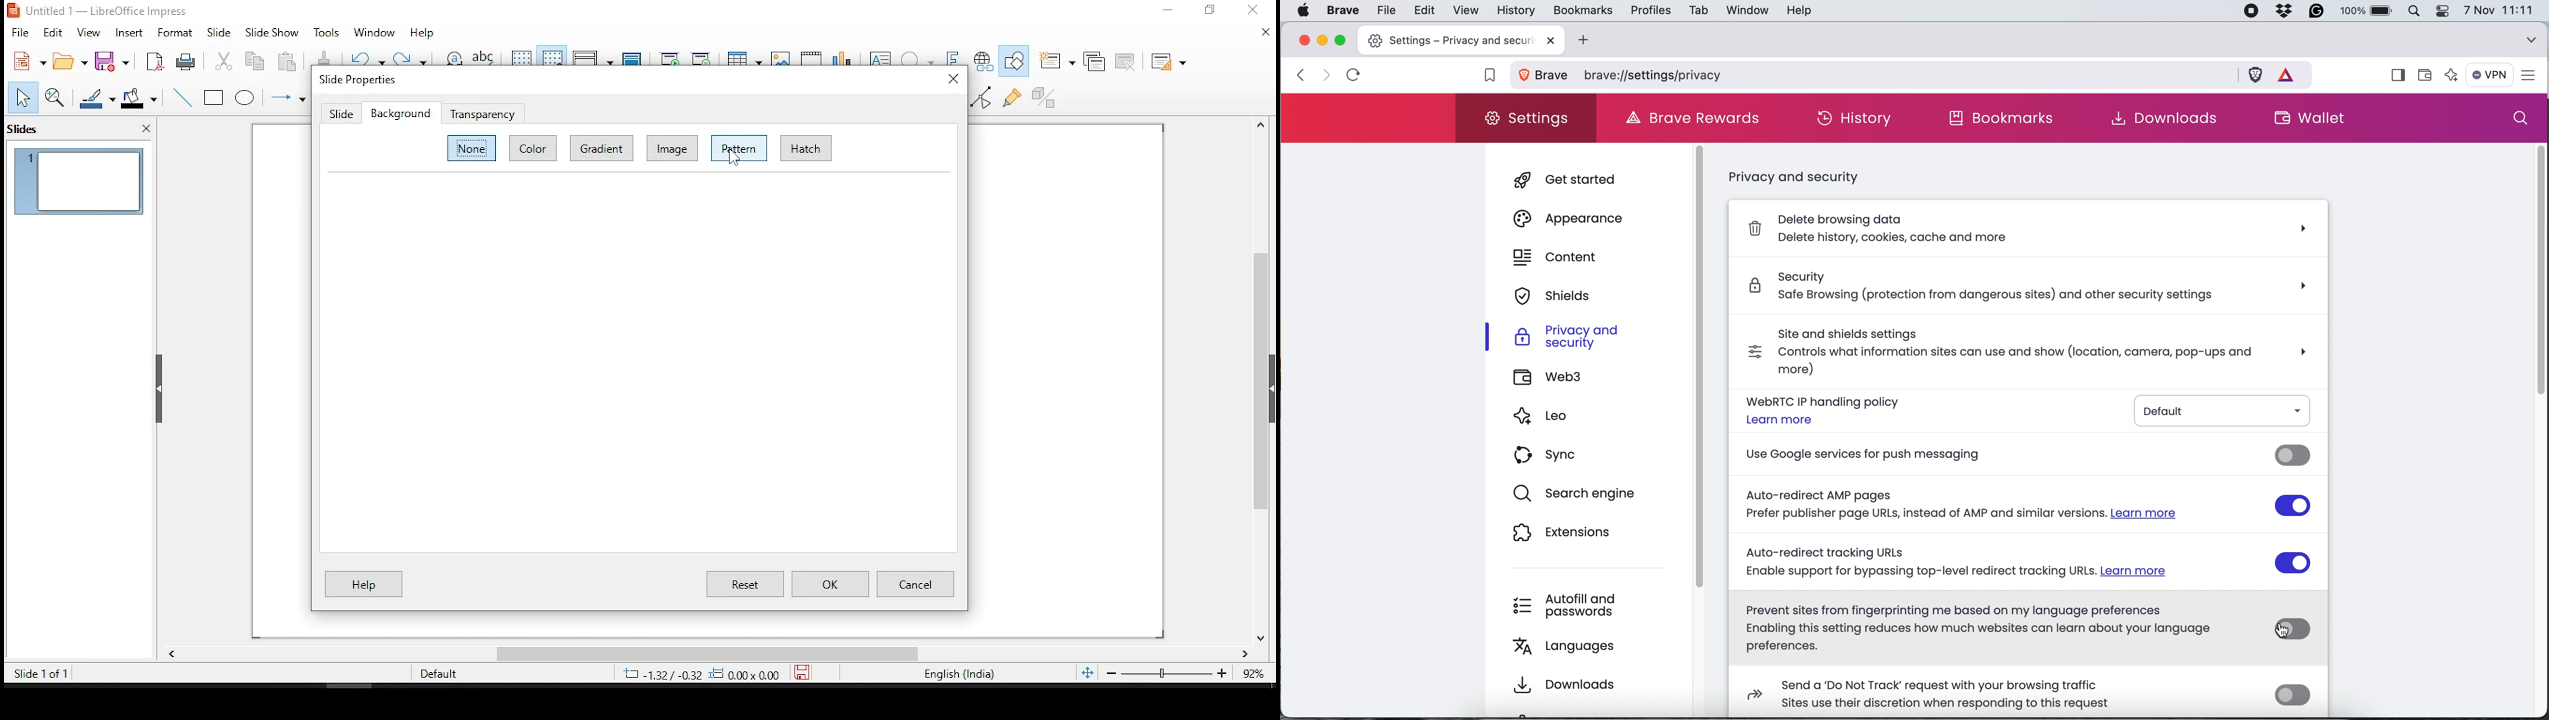  I want to click on cut, so click(223, 61).